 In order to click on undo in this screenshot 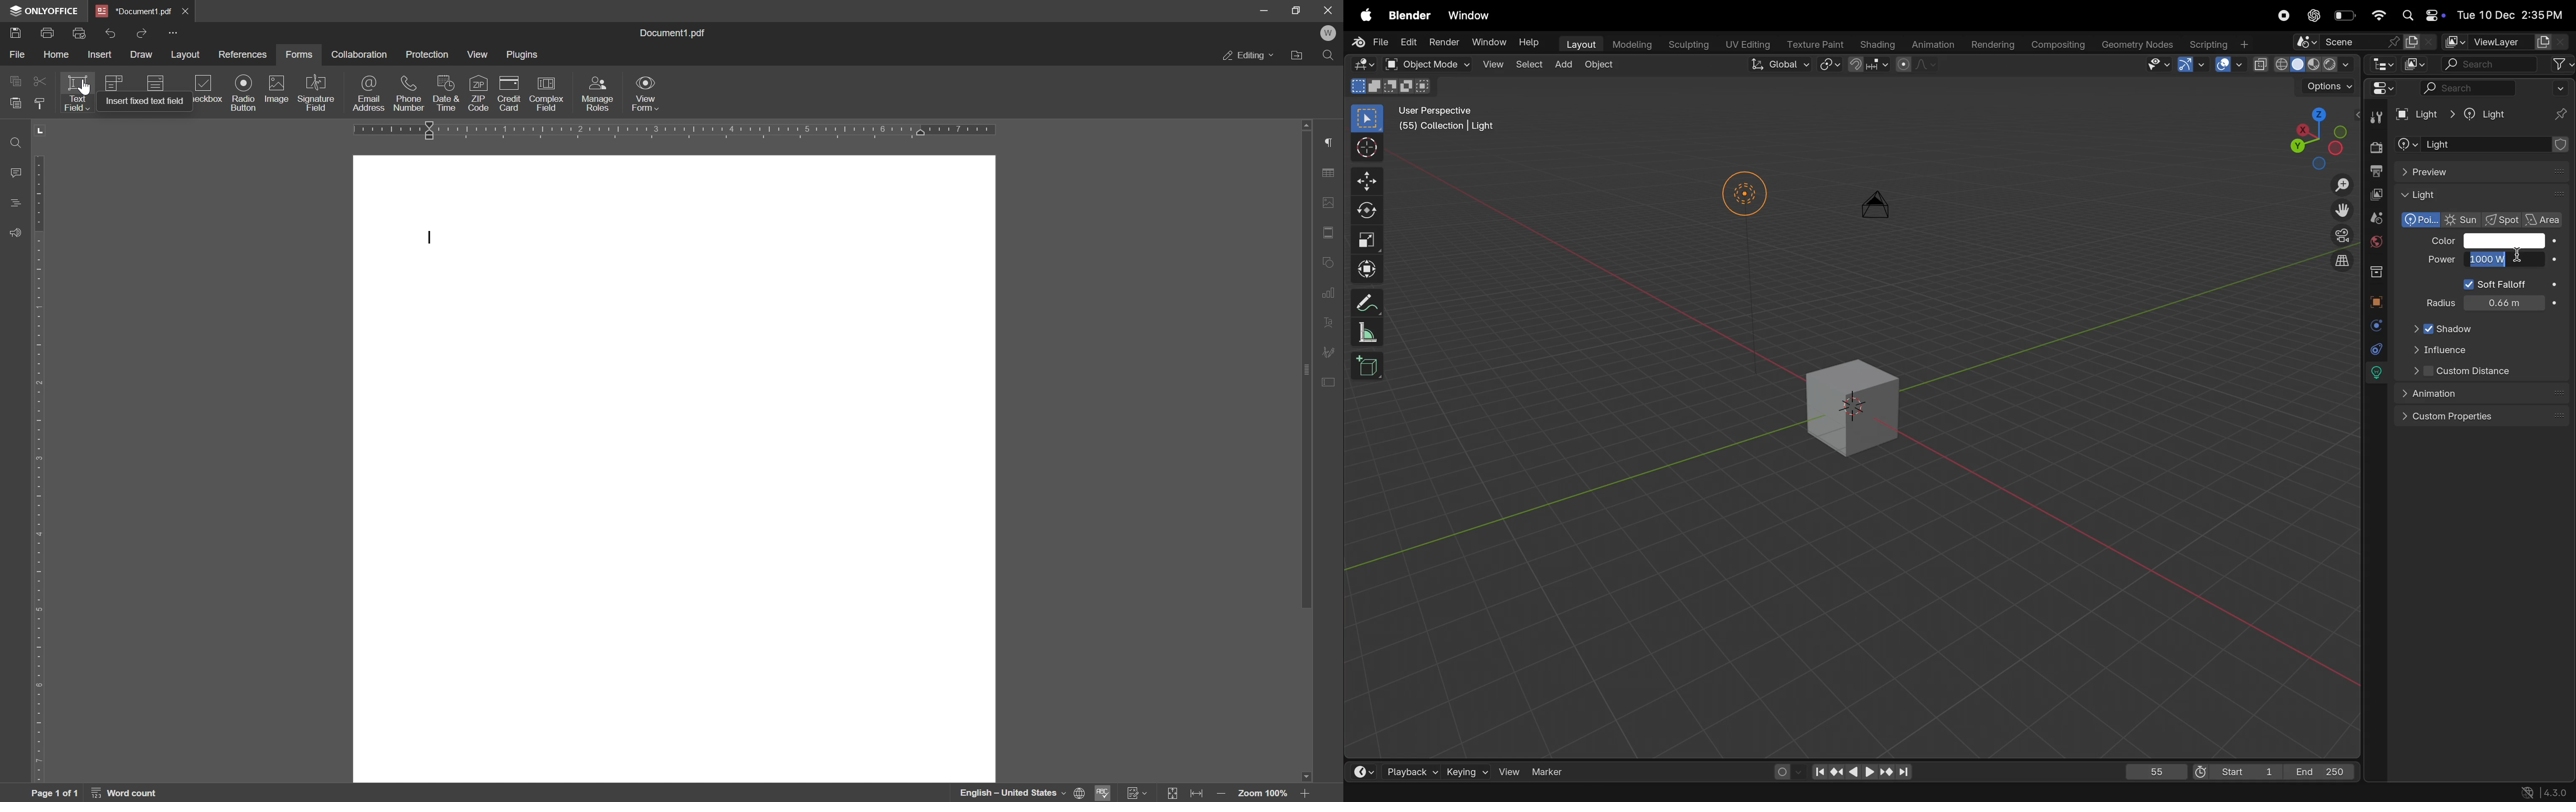, I will do `click(110, 33)`.